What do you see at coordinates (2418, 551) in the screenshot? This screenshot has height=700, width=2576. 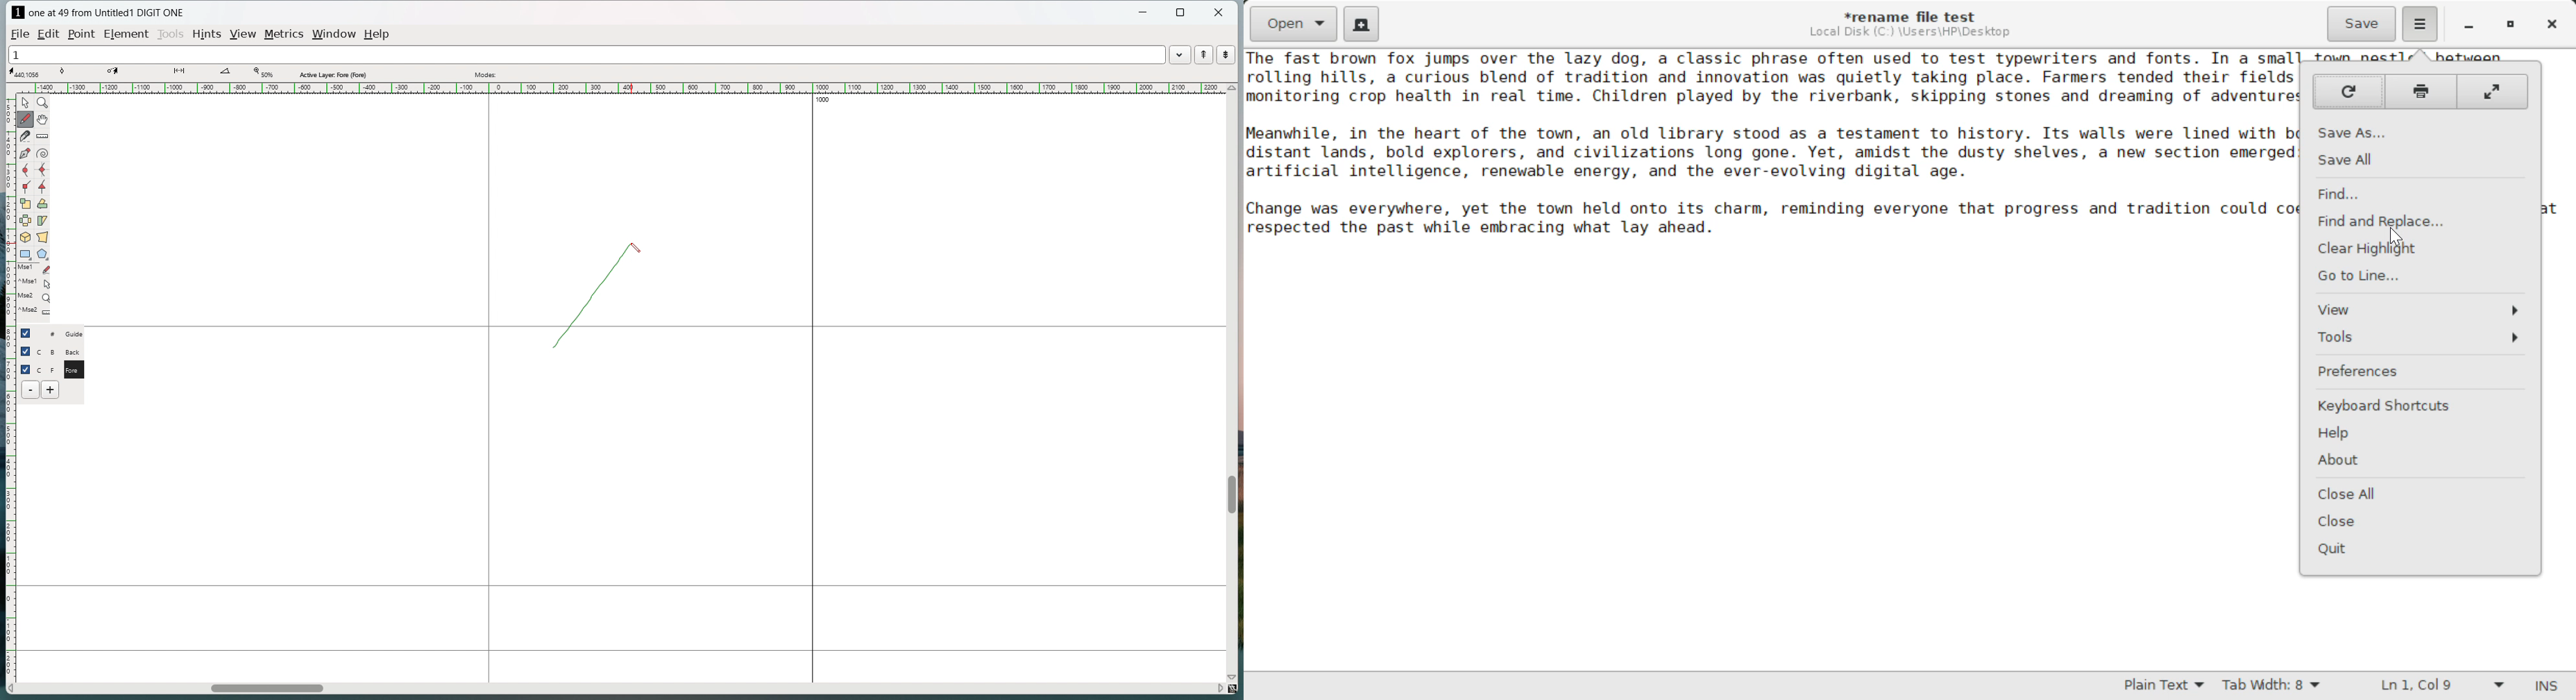 I see `Quit` at bounding box center [2418, 551].